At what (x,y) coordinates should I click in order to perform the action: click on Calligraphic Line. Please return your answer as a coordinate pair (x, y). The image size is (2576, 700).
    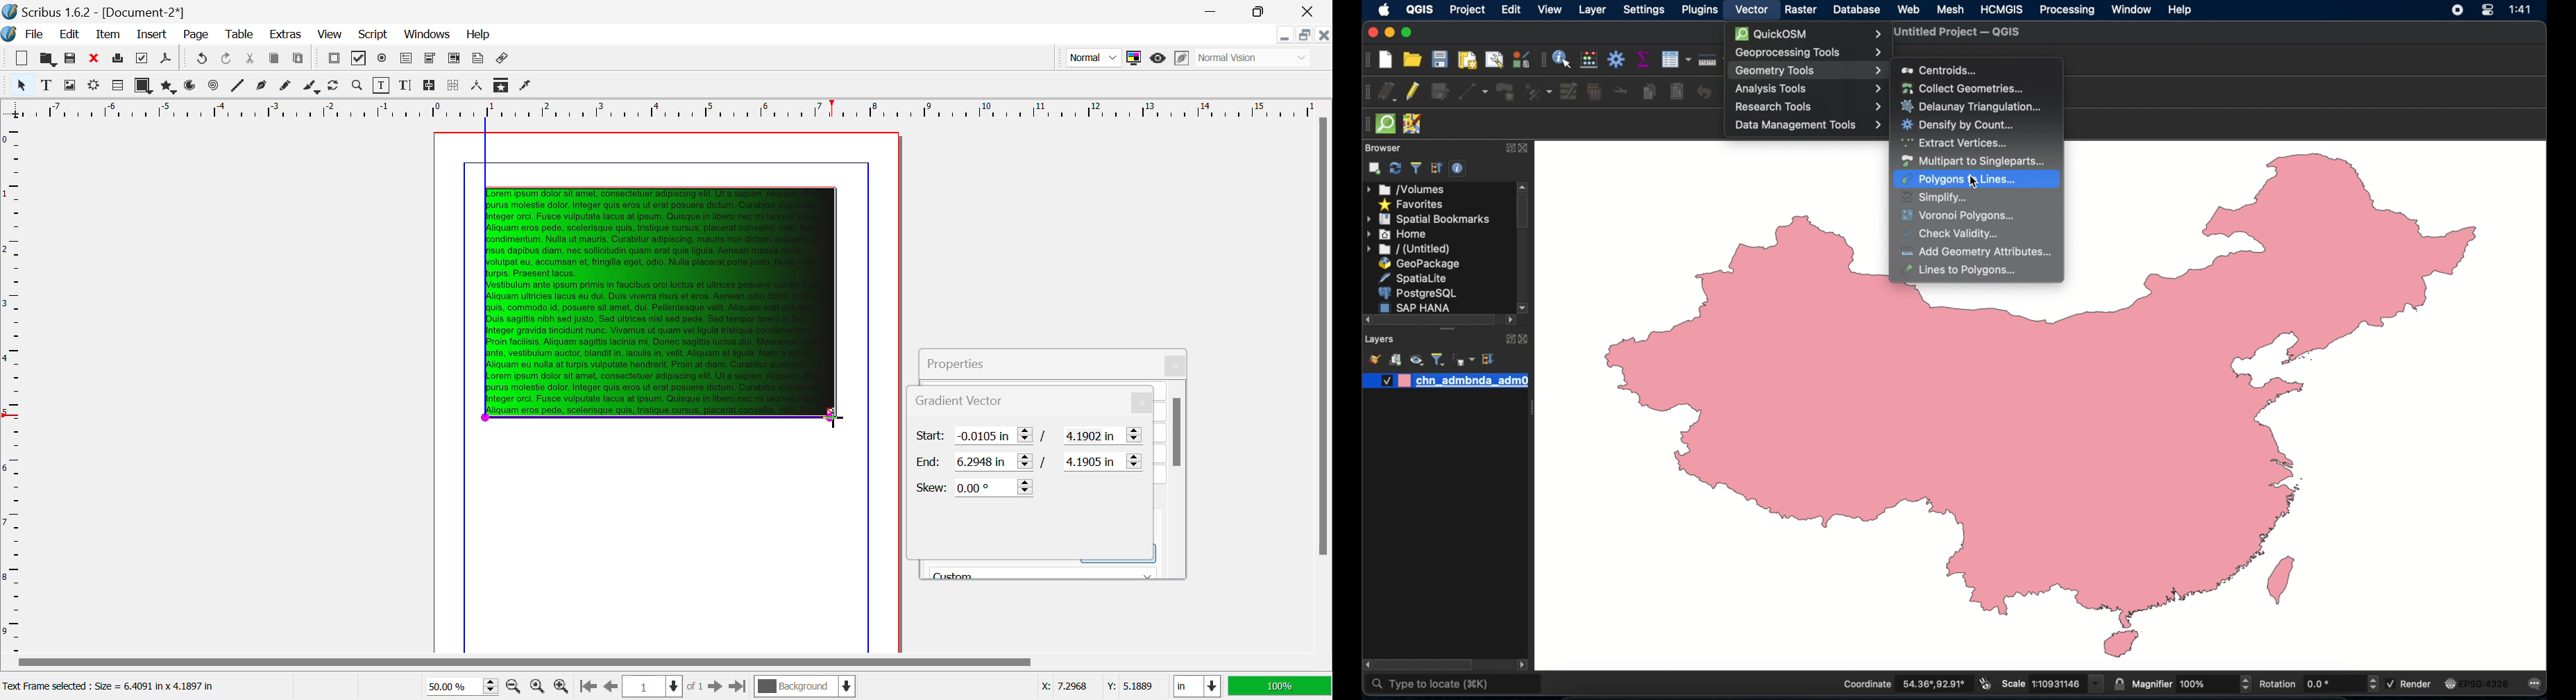
    Looking at the image, I should click on (312, 88).